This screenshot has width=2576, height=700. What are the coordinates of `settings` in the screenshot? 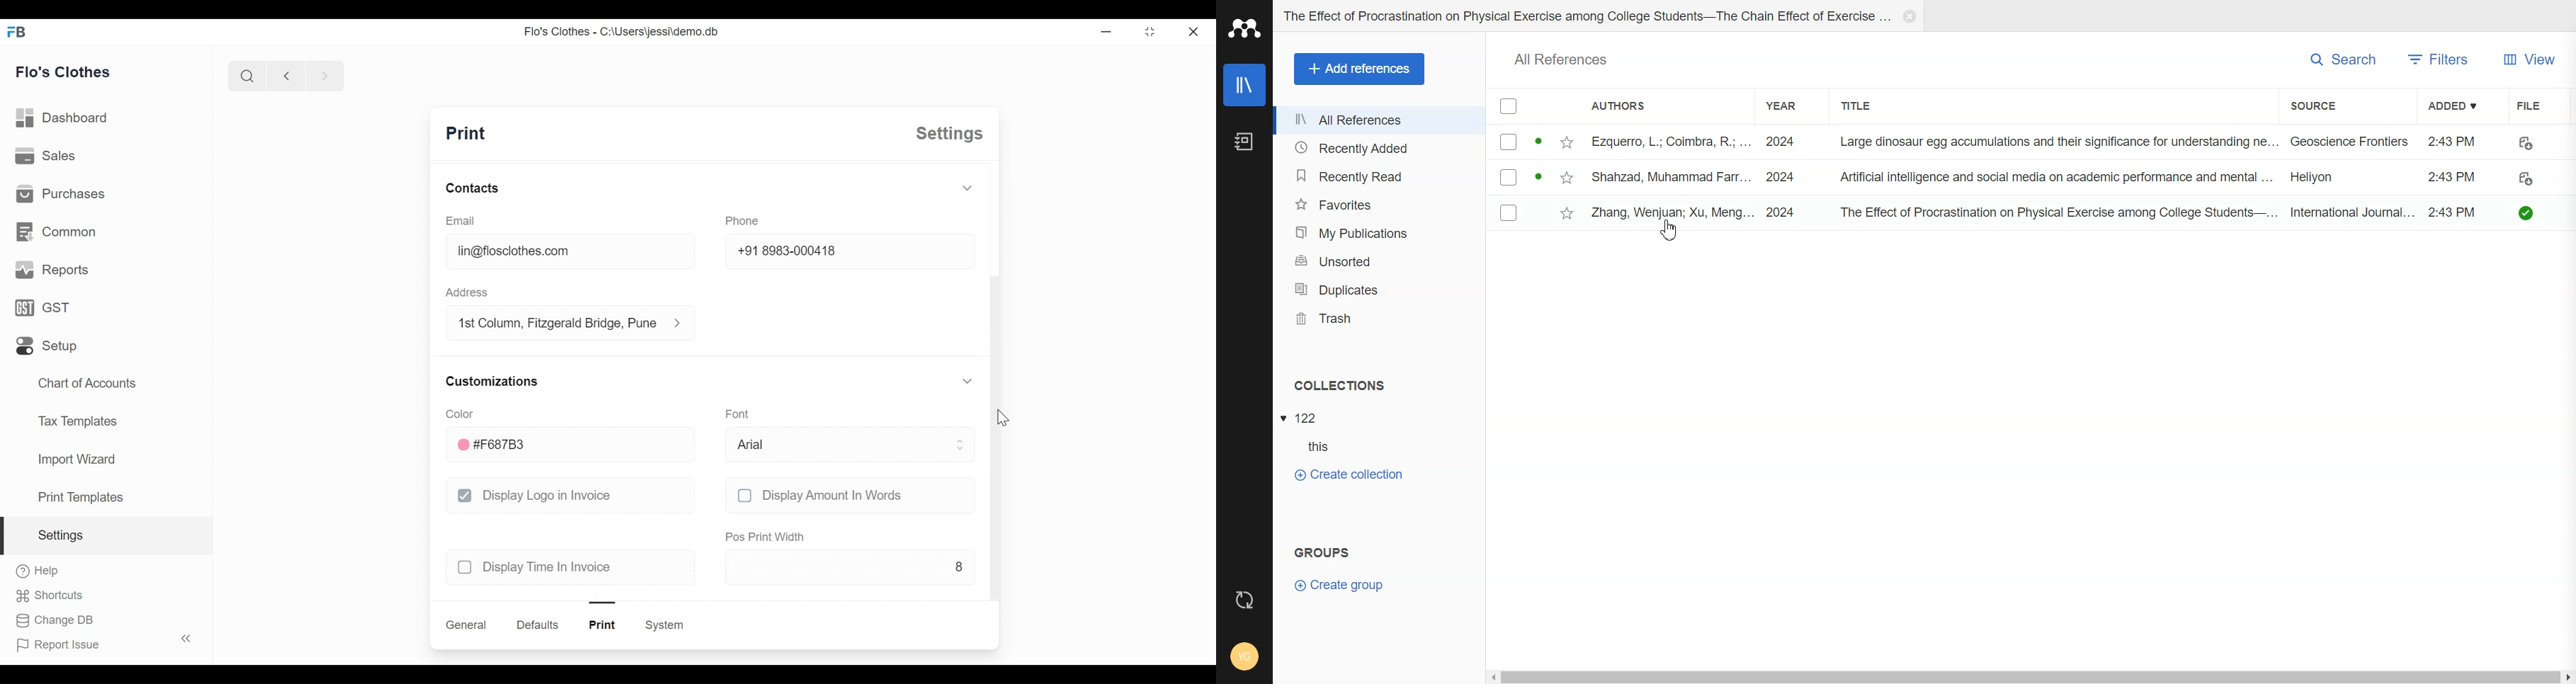 It's located at (60, 535).